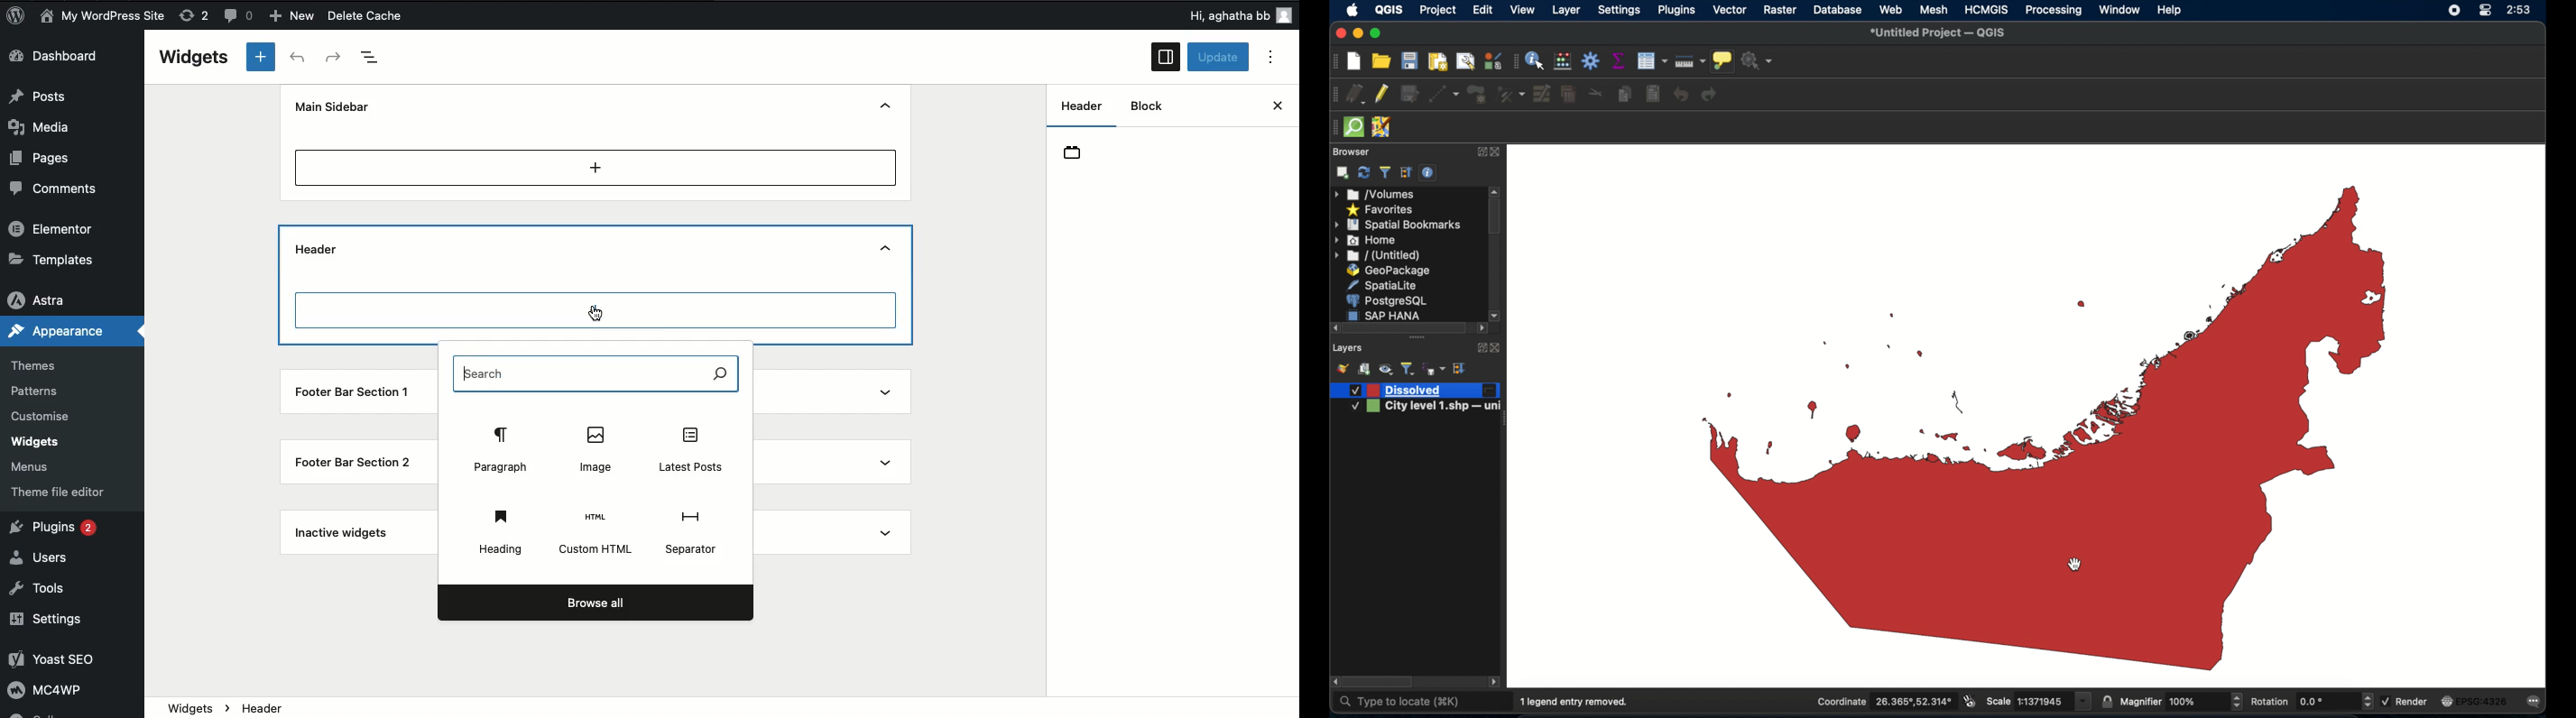 Image resolution: width=2576 pixels, height=728 pixels. Describe the element at coordinates (2311, 701) in the screenshot. I see `rotation` at that location.